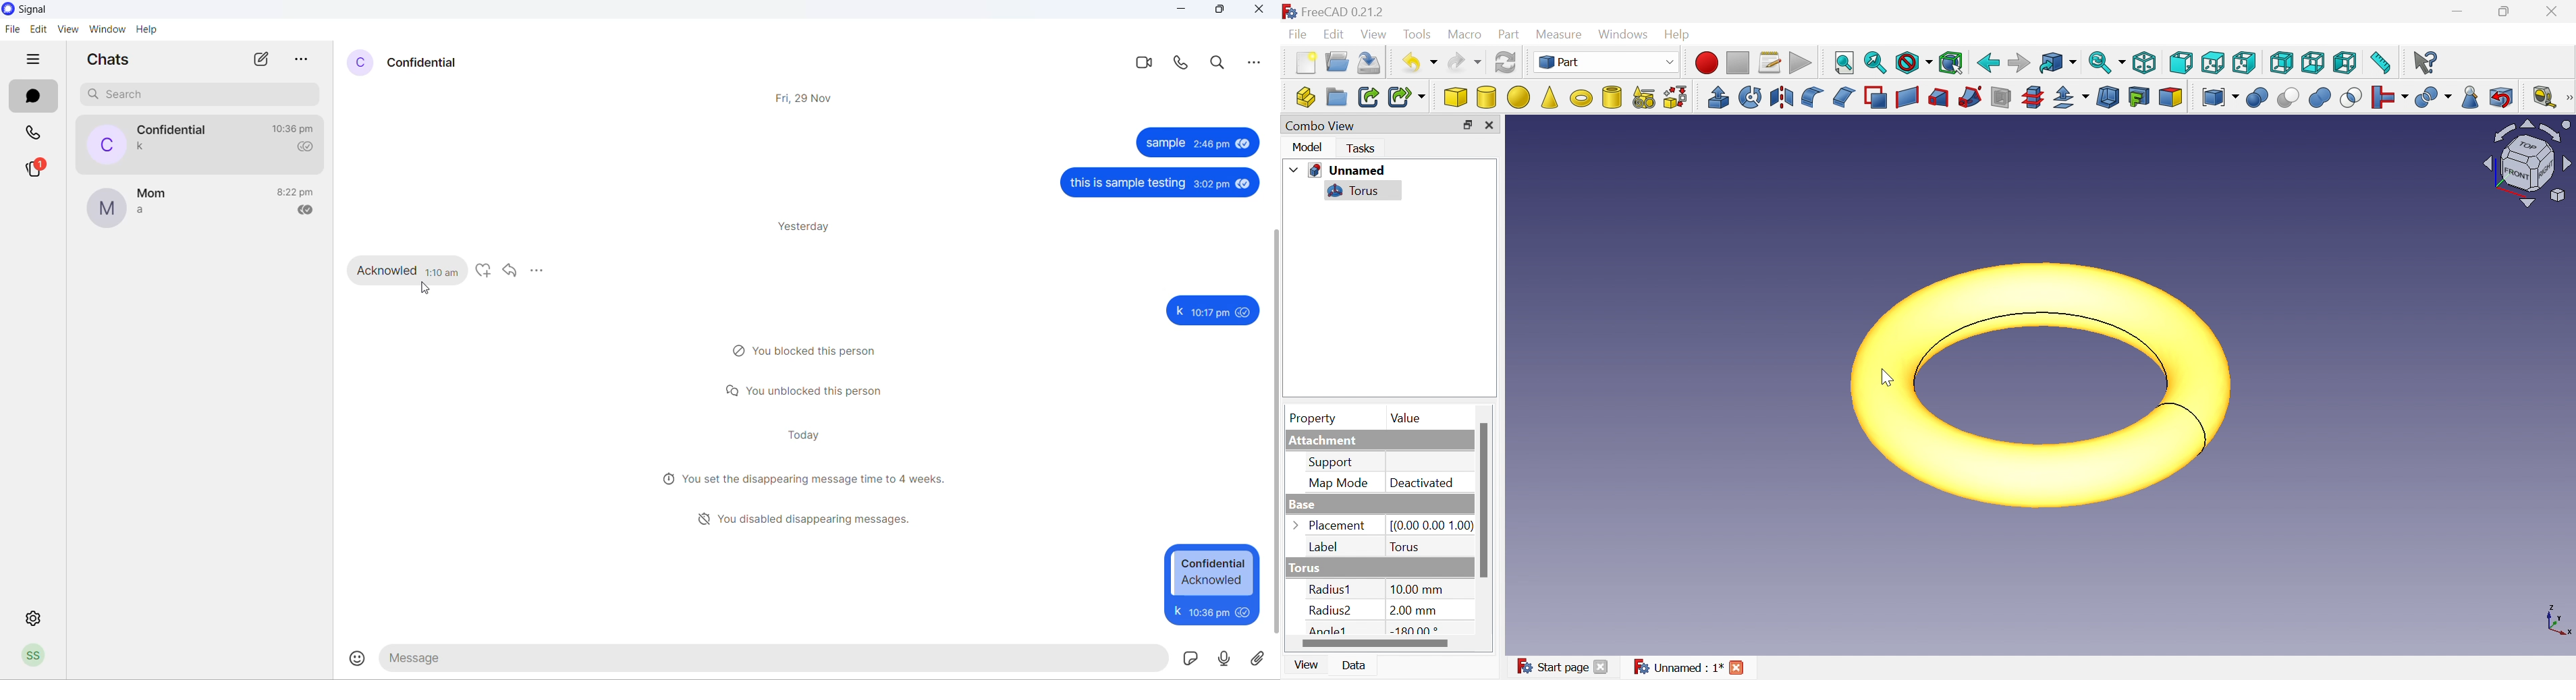 Image resolution: width=2576 pixels, height=700 pixels. I want to click on [Measure], so click(2568, 96).